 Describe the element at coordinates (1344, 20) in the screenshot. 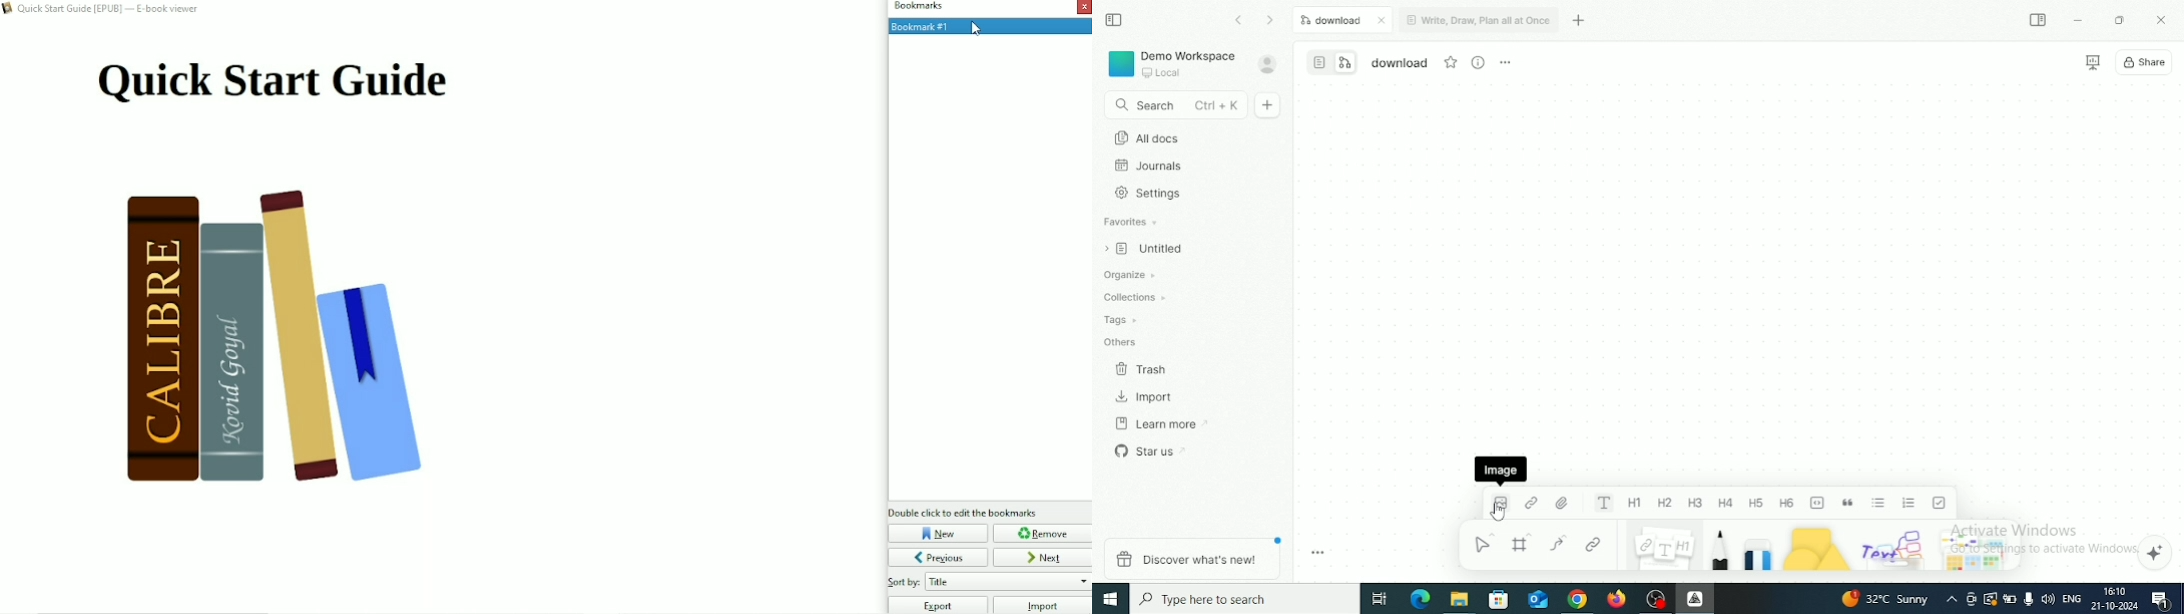

I see `Download` at that location.